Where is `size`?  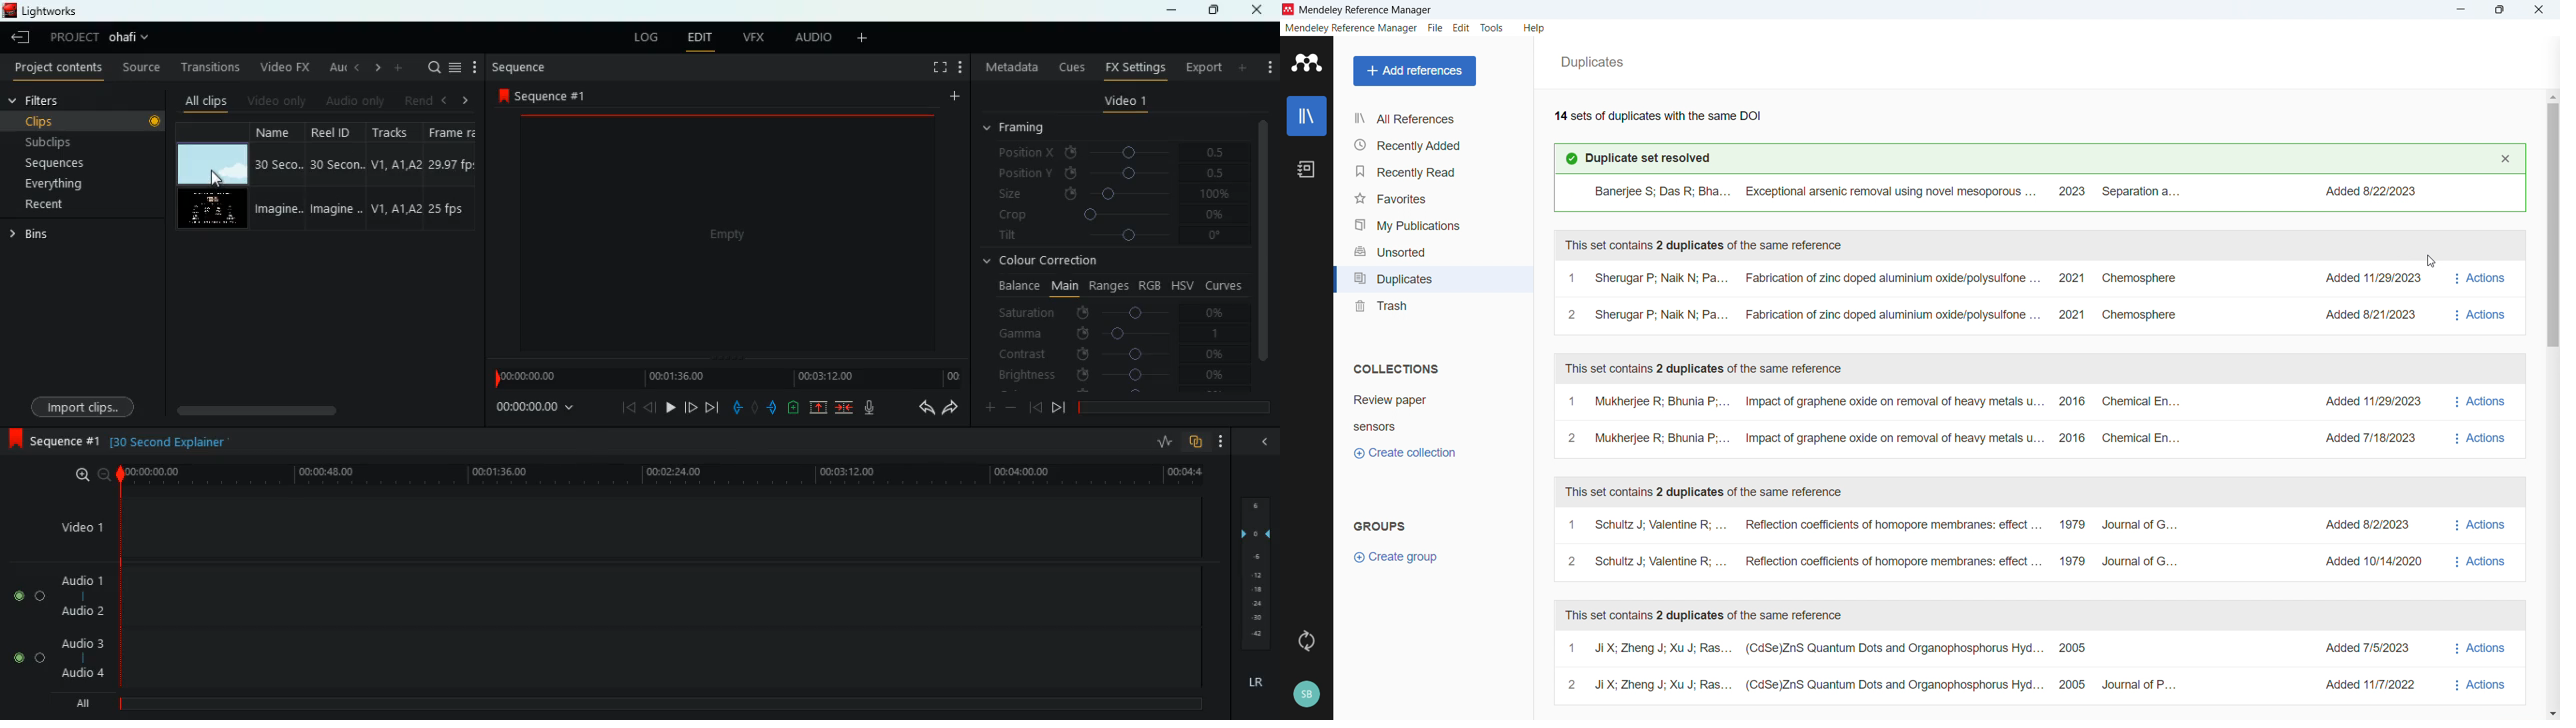 size is located at coordinates (1114, 195).